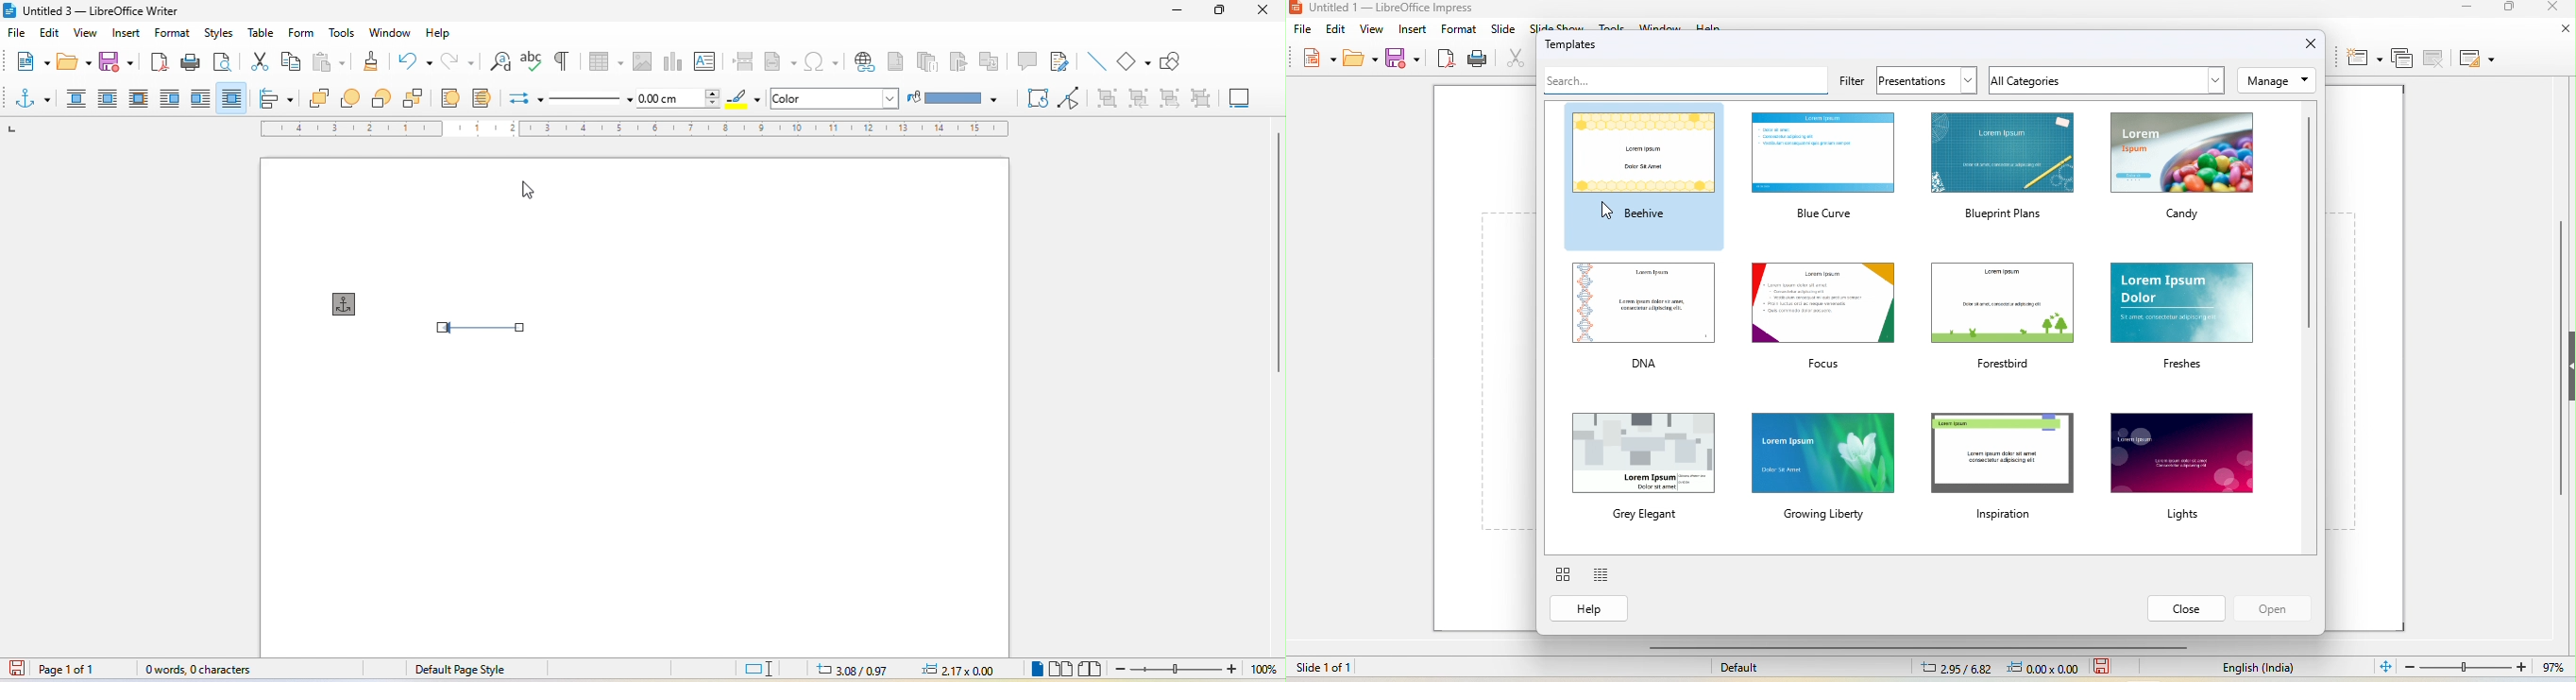  I want to click on chart, so click(672, 60).